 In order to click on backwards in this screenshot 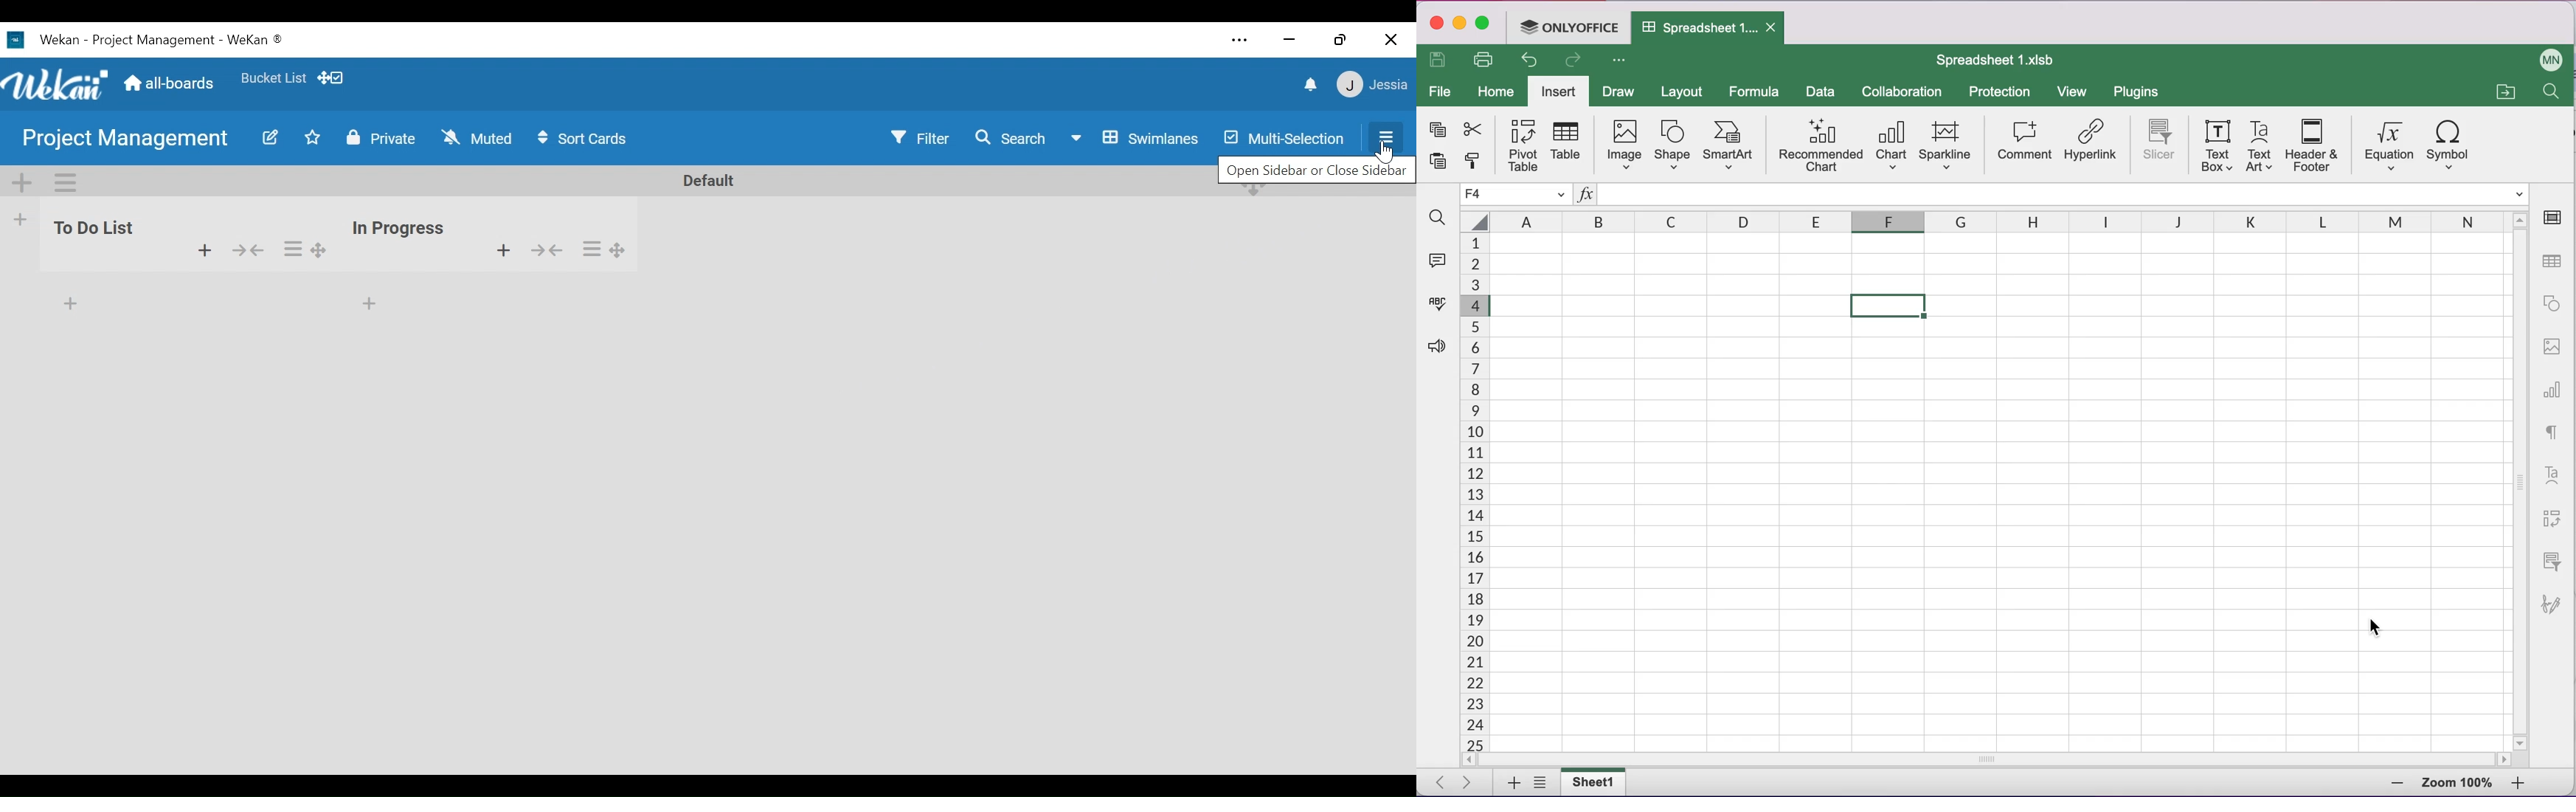, I will do `click(1527, 62)`.